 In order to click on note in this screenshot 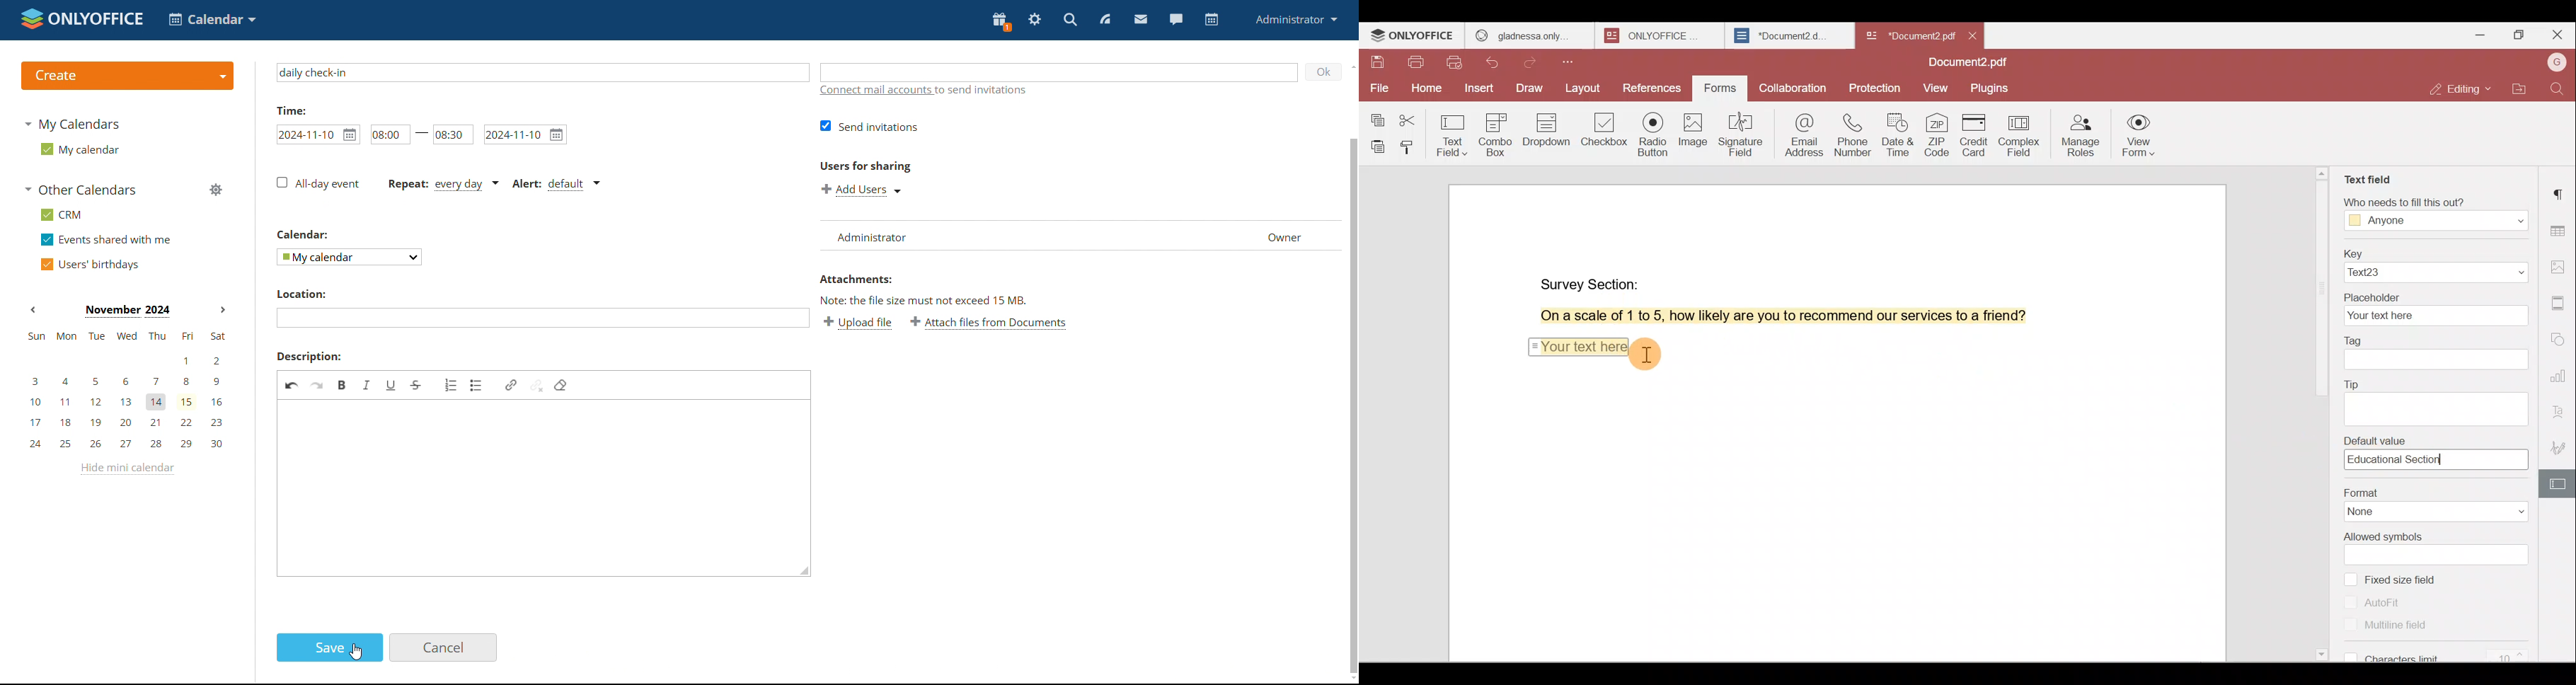, I will do `click(947, 300)`.